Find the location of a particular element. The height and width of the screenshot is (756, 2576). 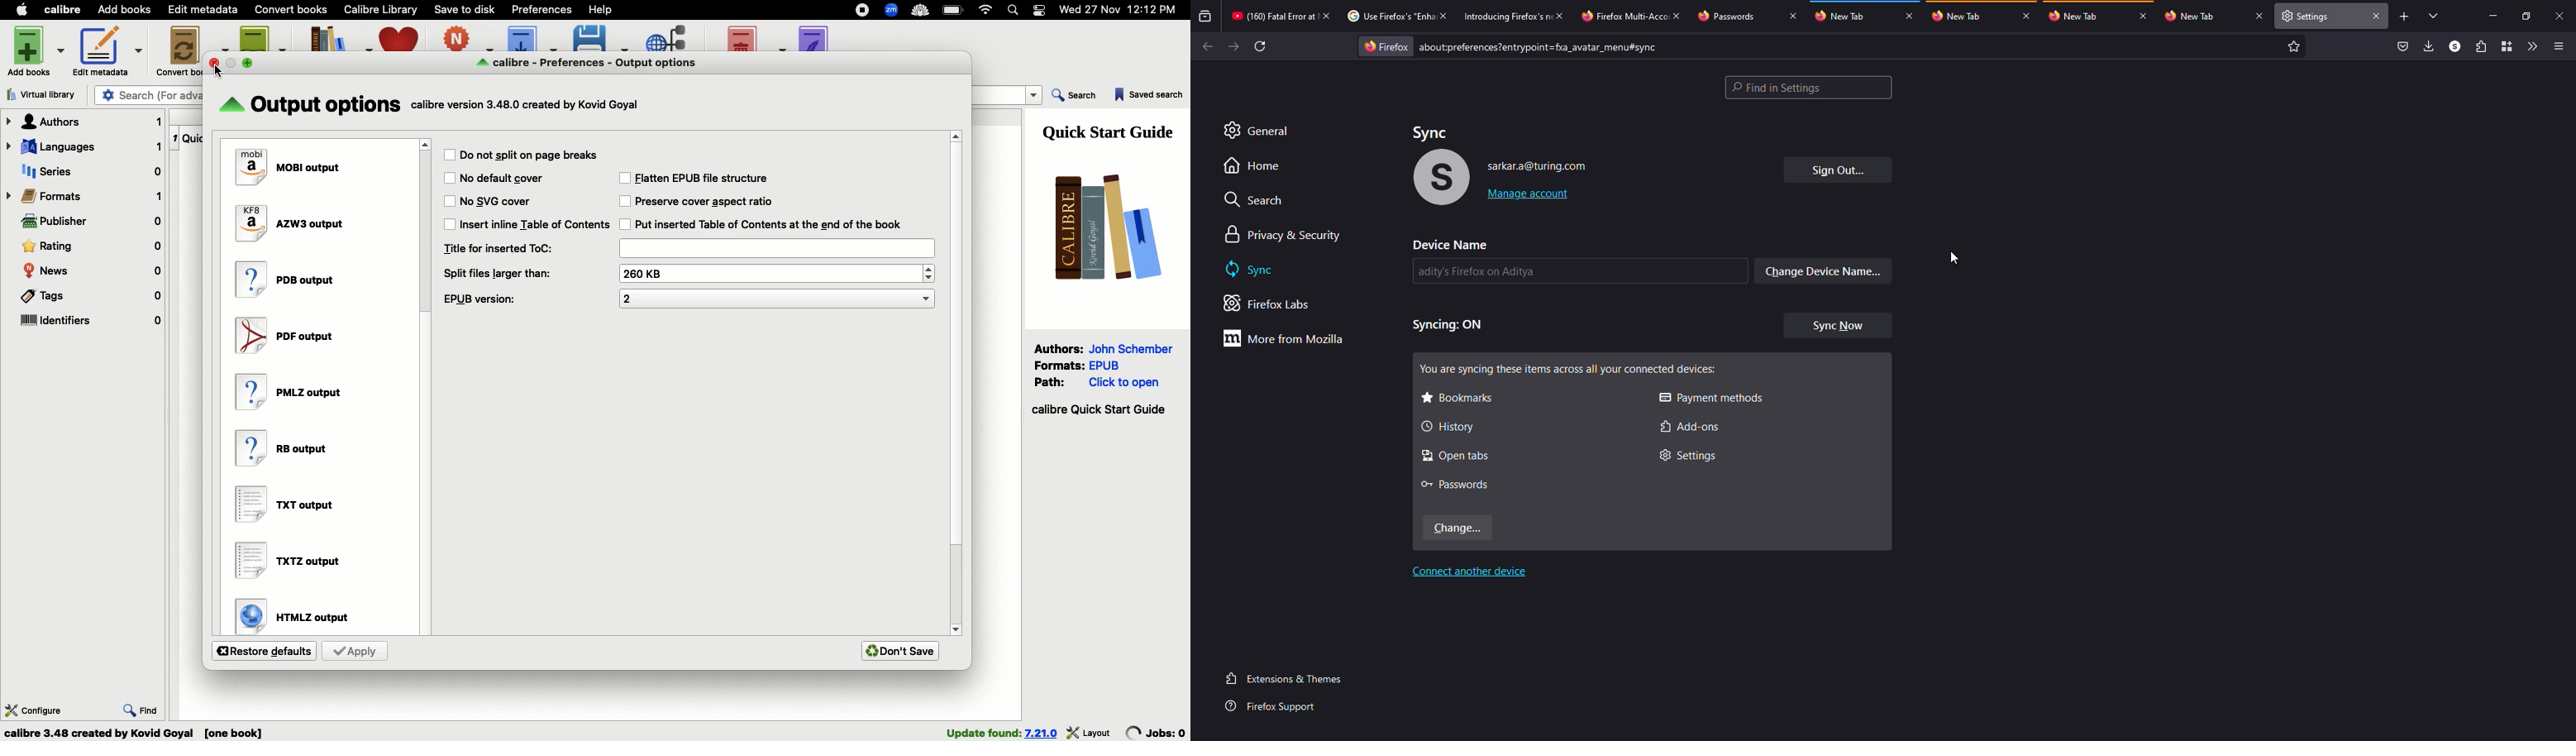

payment methods is located at coordinates (1712, 399).